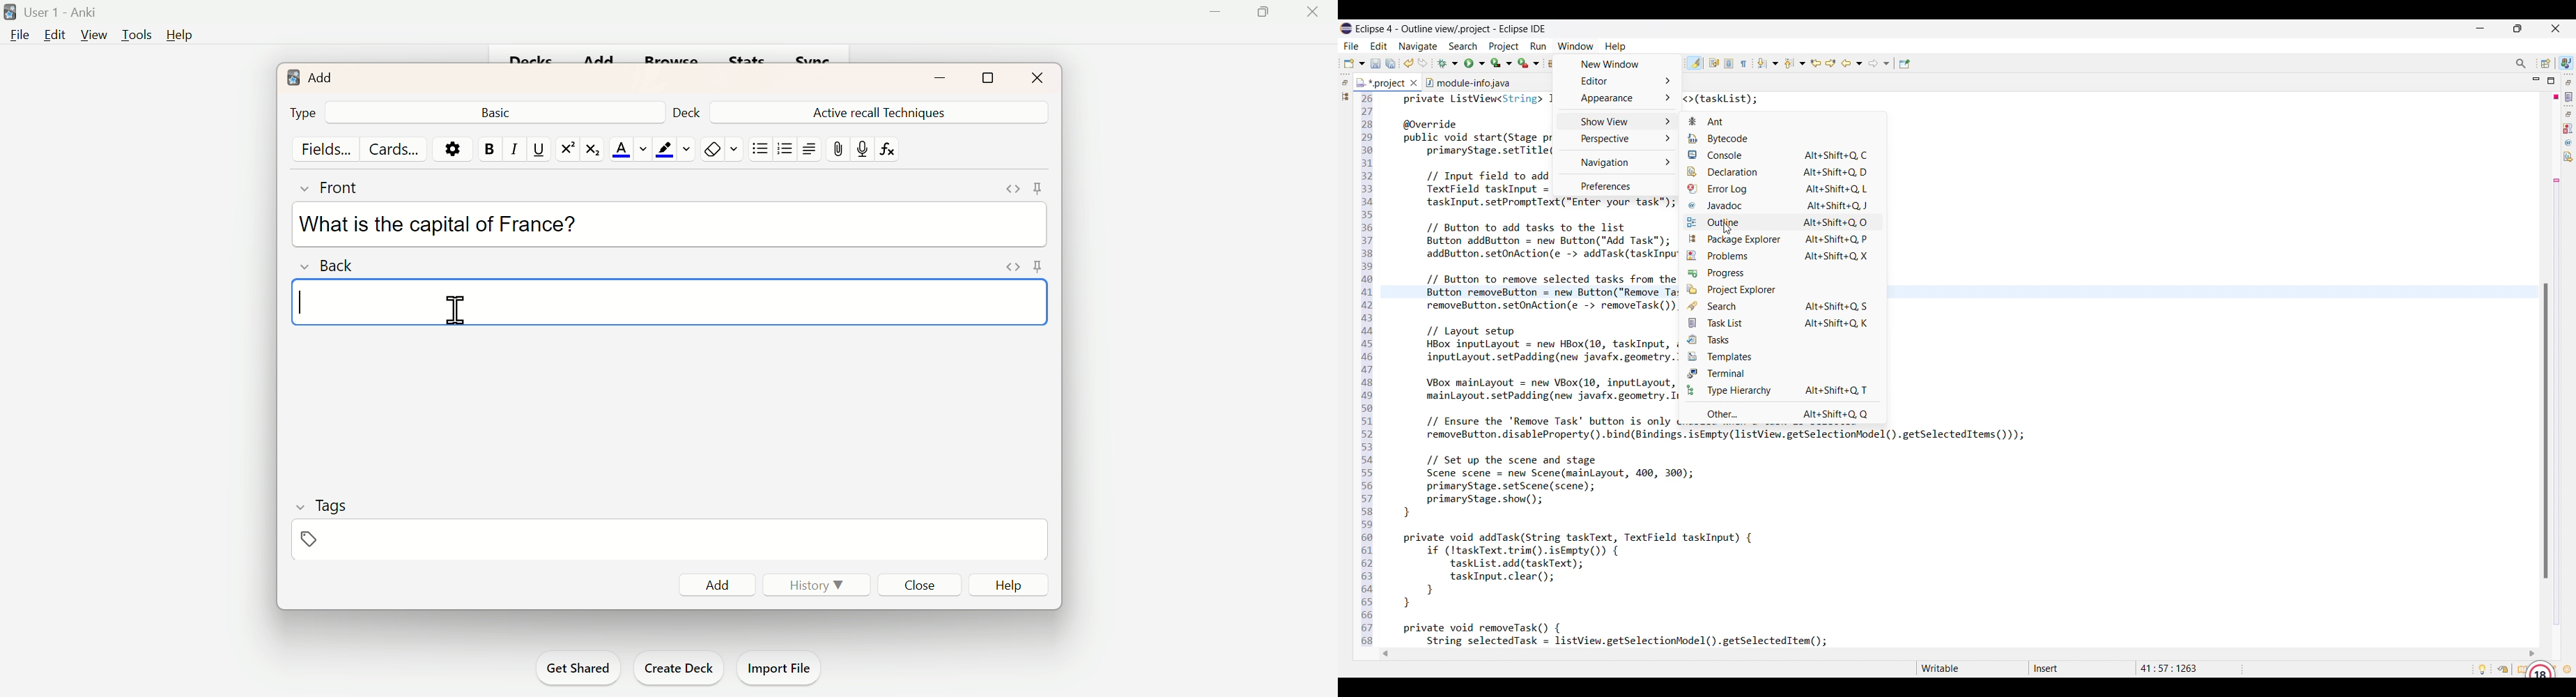  I want to click on Close, so click(1035, 76).